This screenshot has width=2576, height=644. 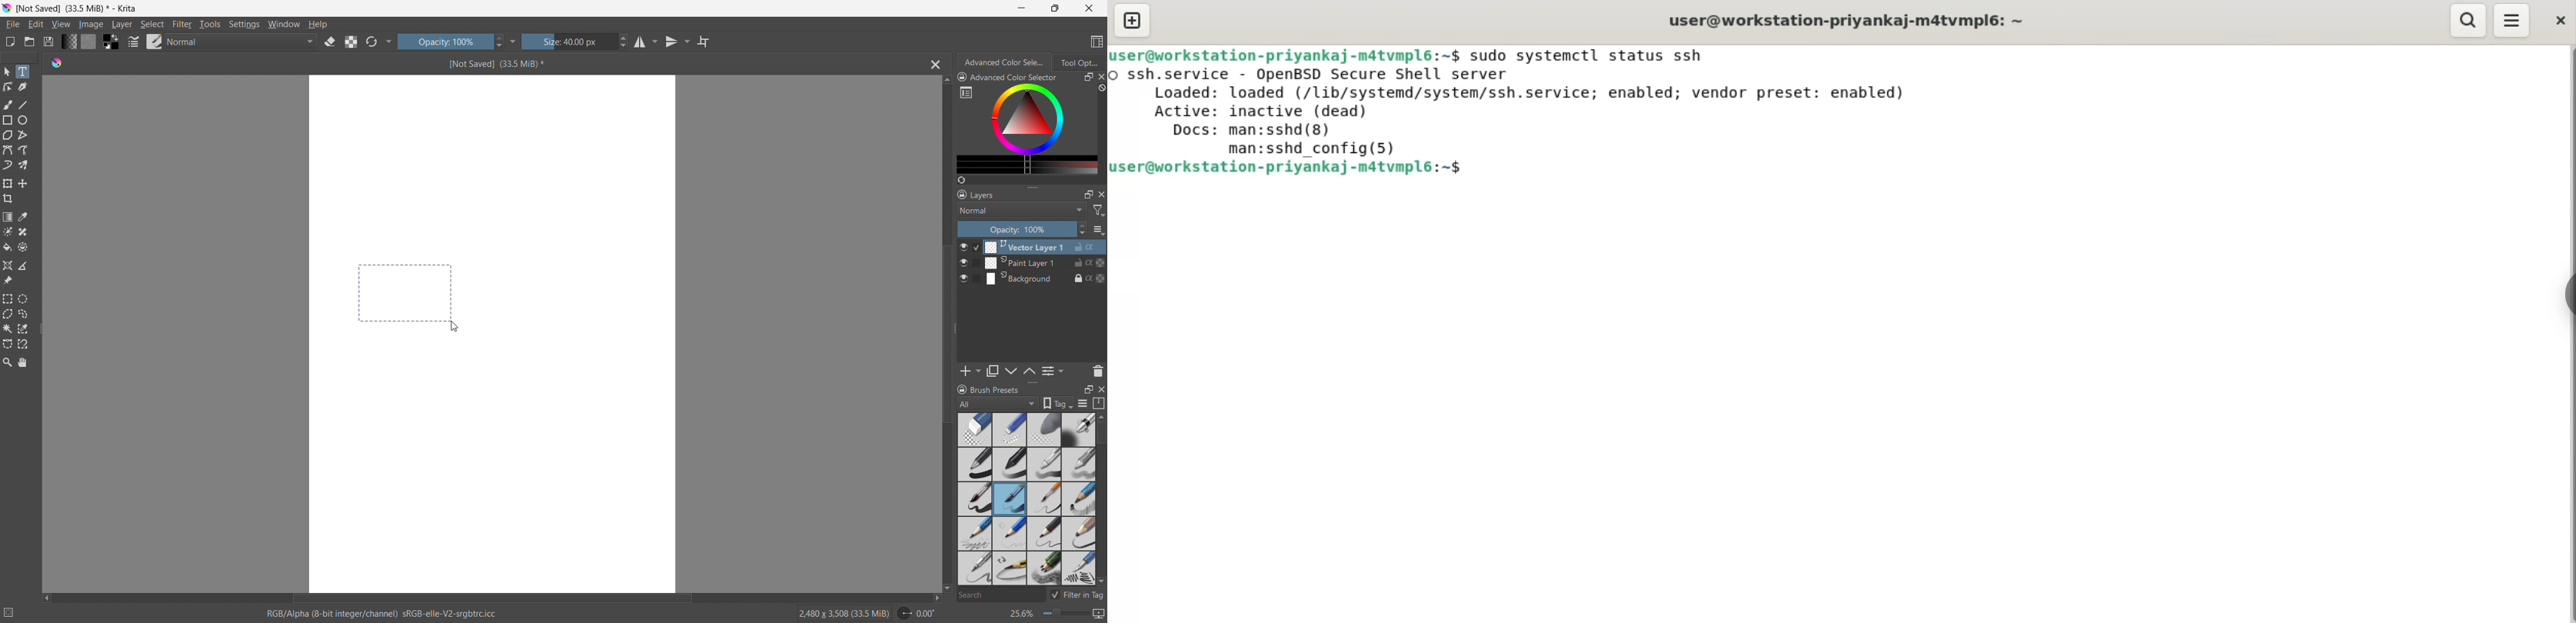 I want to click on move to a layer, so click(x=22, y=183).